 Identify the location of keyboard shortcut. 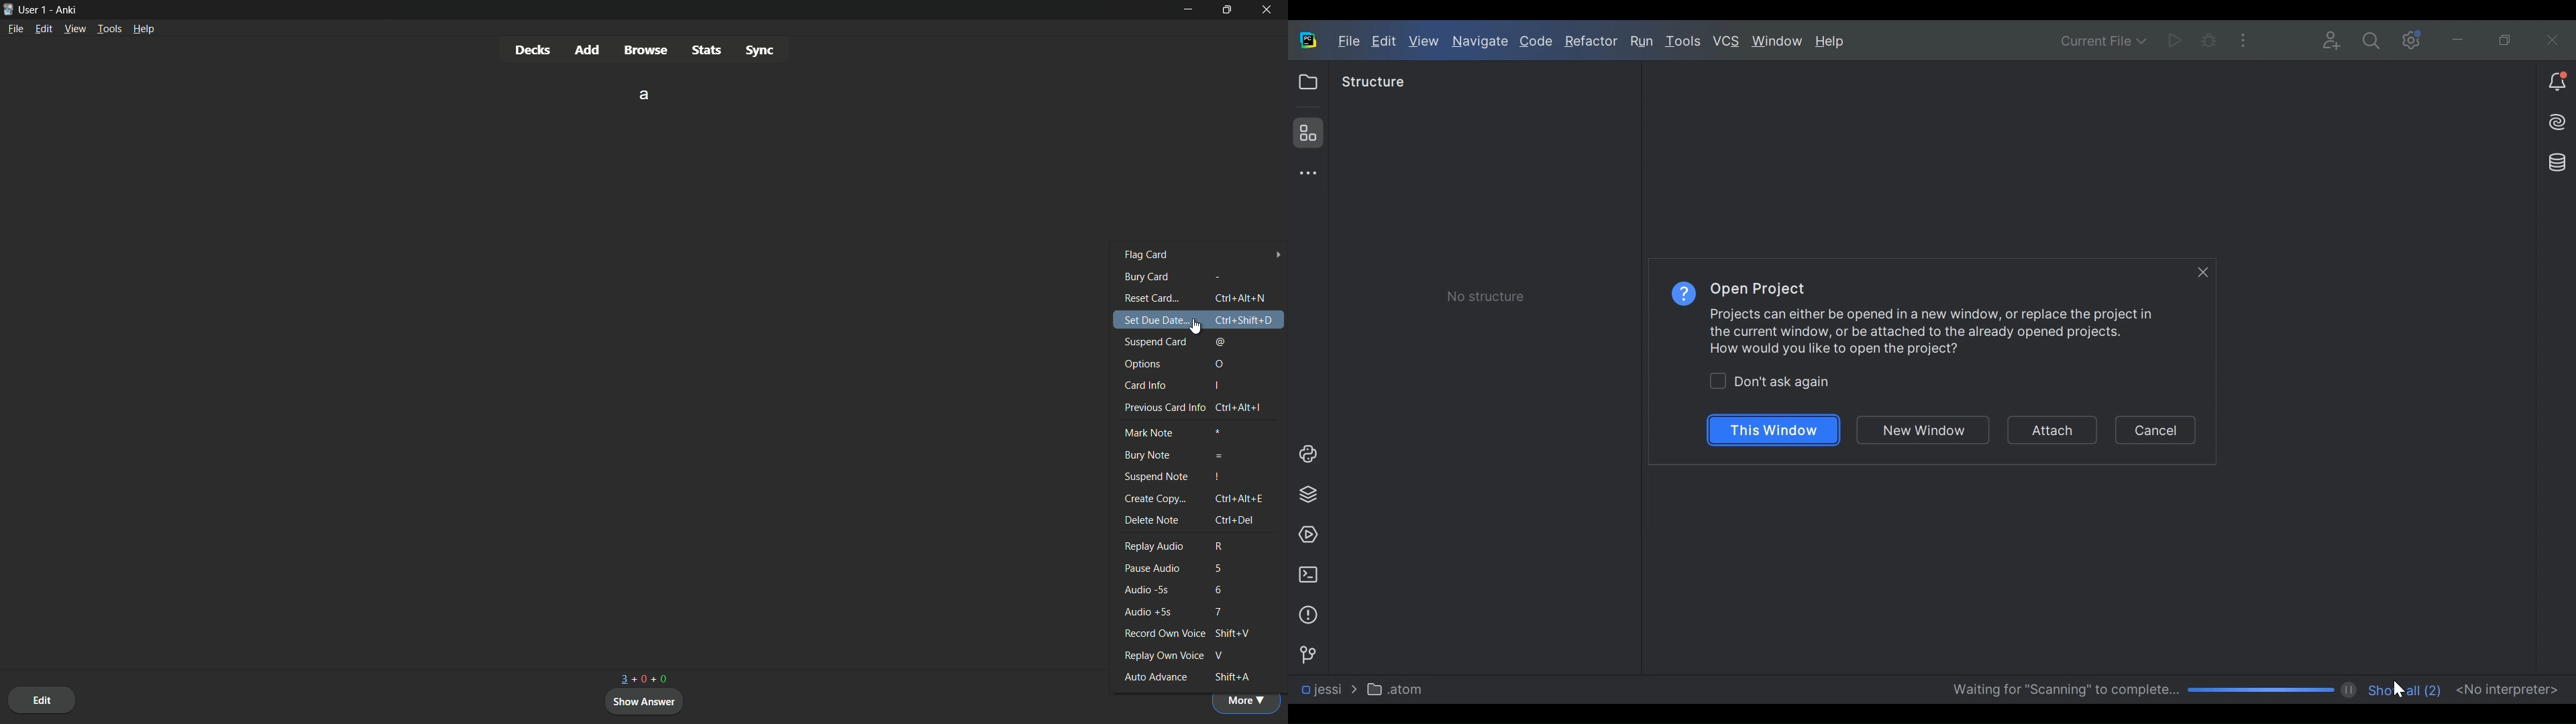
(1232, 632).